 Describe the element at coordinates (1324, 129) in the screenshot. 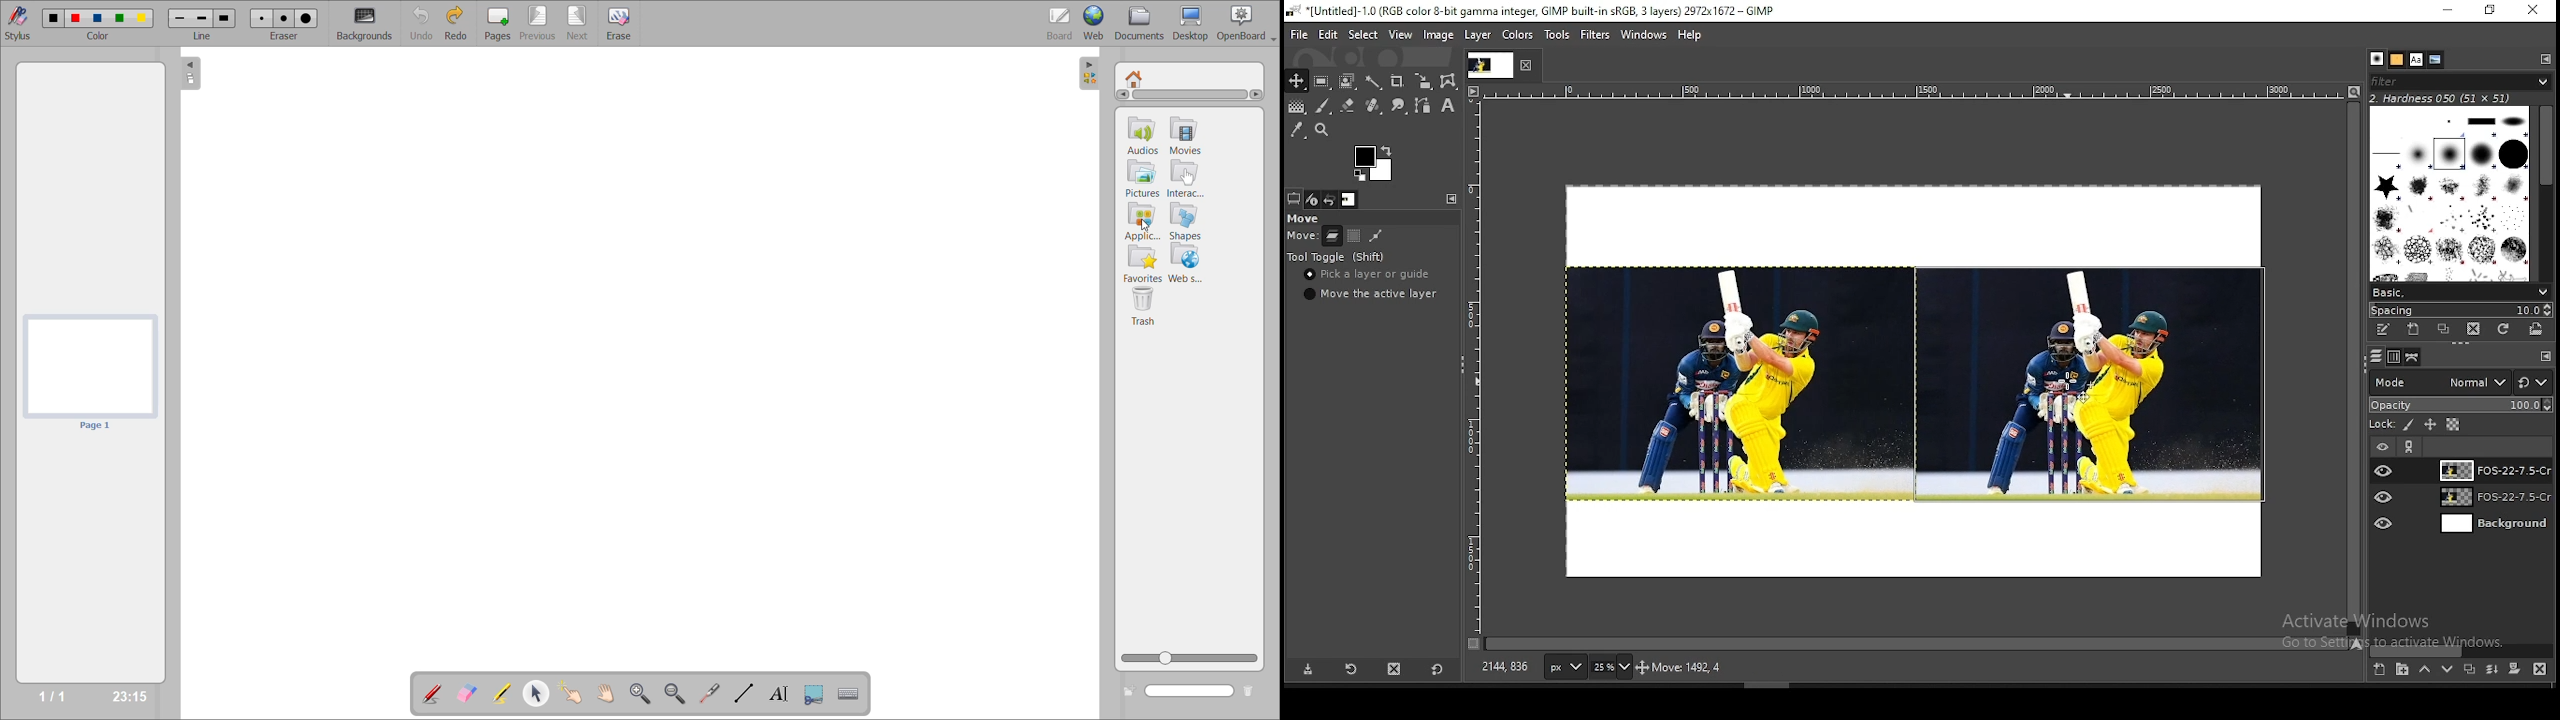

I see `zoom tool` at that location.